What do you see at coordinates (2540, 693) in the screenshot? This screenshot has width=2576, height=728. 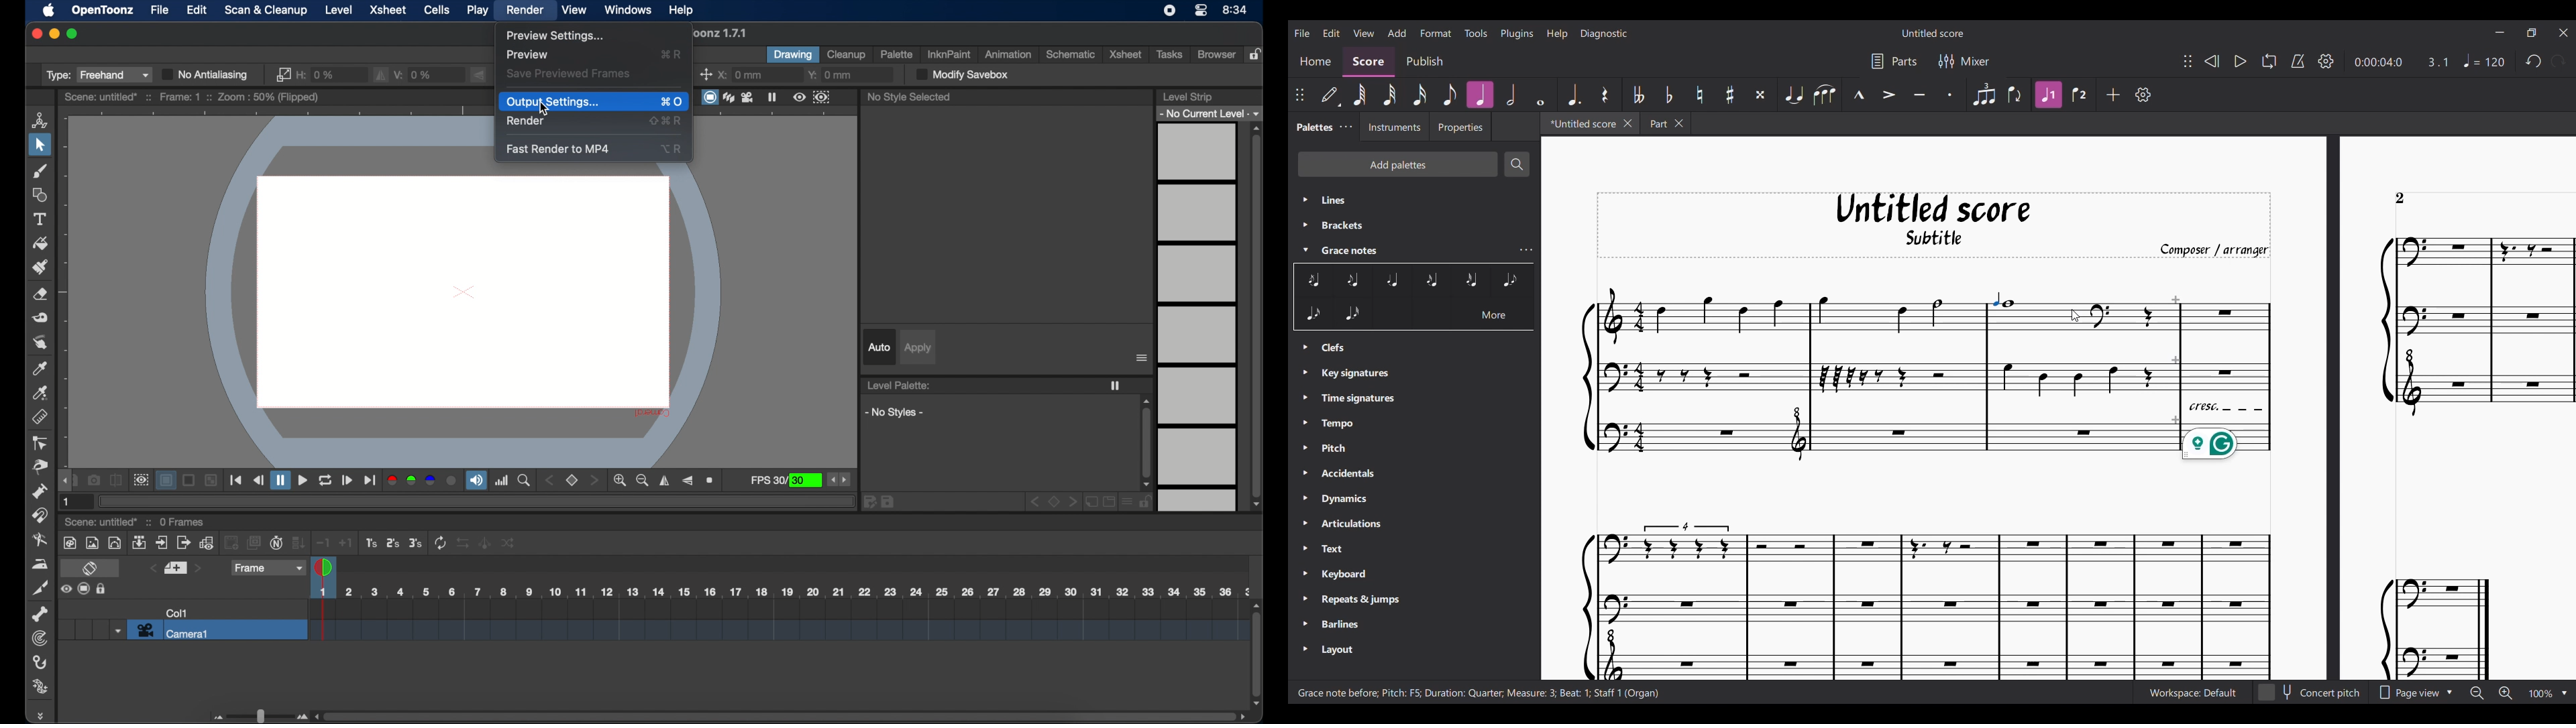 I see `Current zoom factor` at bounding box center [2540, 693].